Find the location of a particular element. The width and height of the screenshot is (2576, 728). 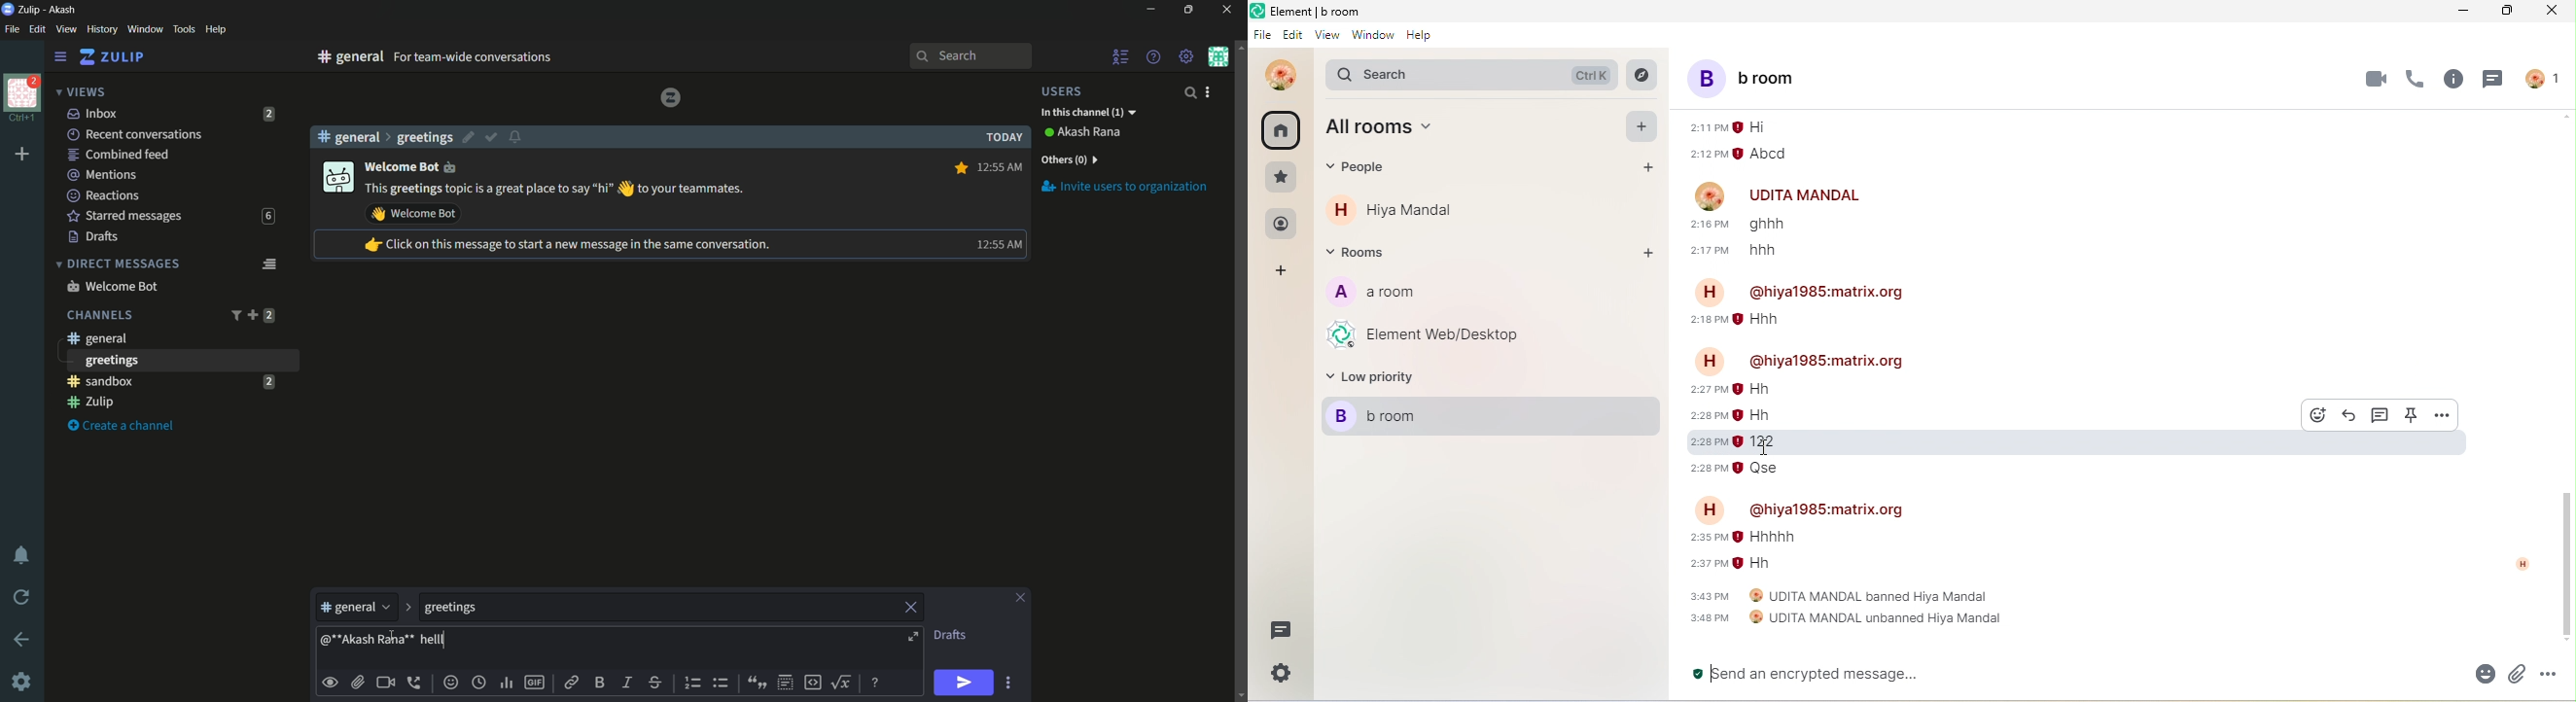

This greeting topic is a great place to say hi to your teammates is located at coordinates (556, 189).